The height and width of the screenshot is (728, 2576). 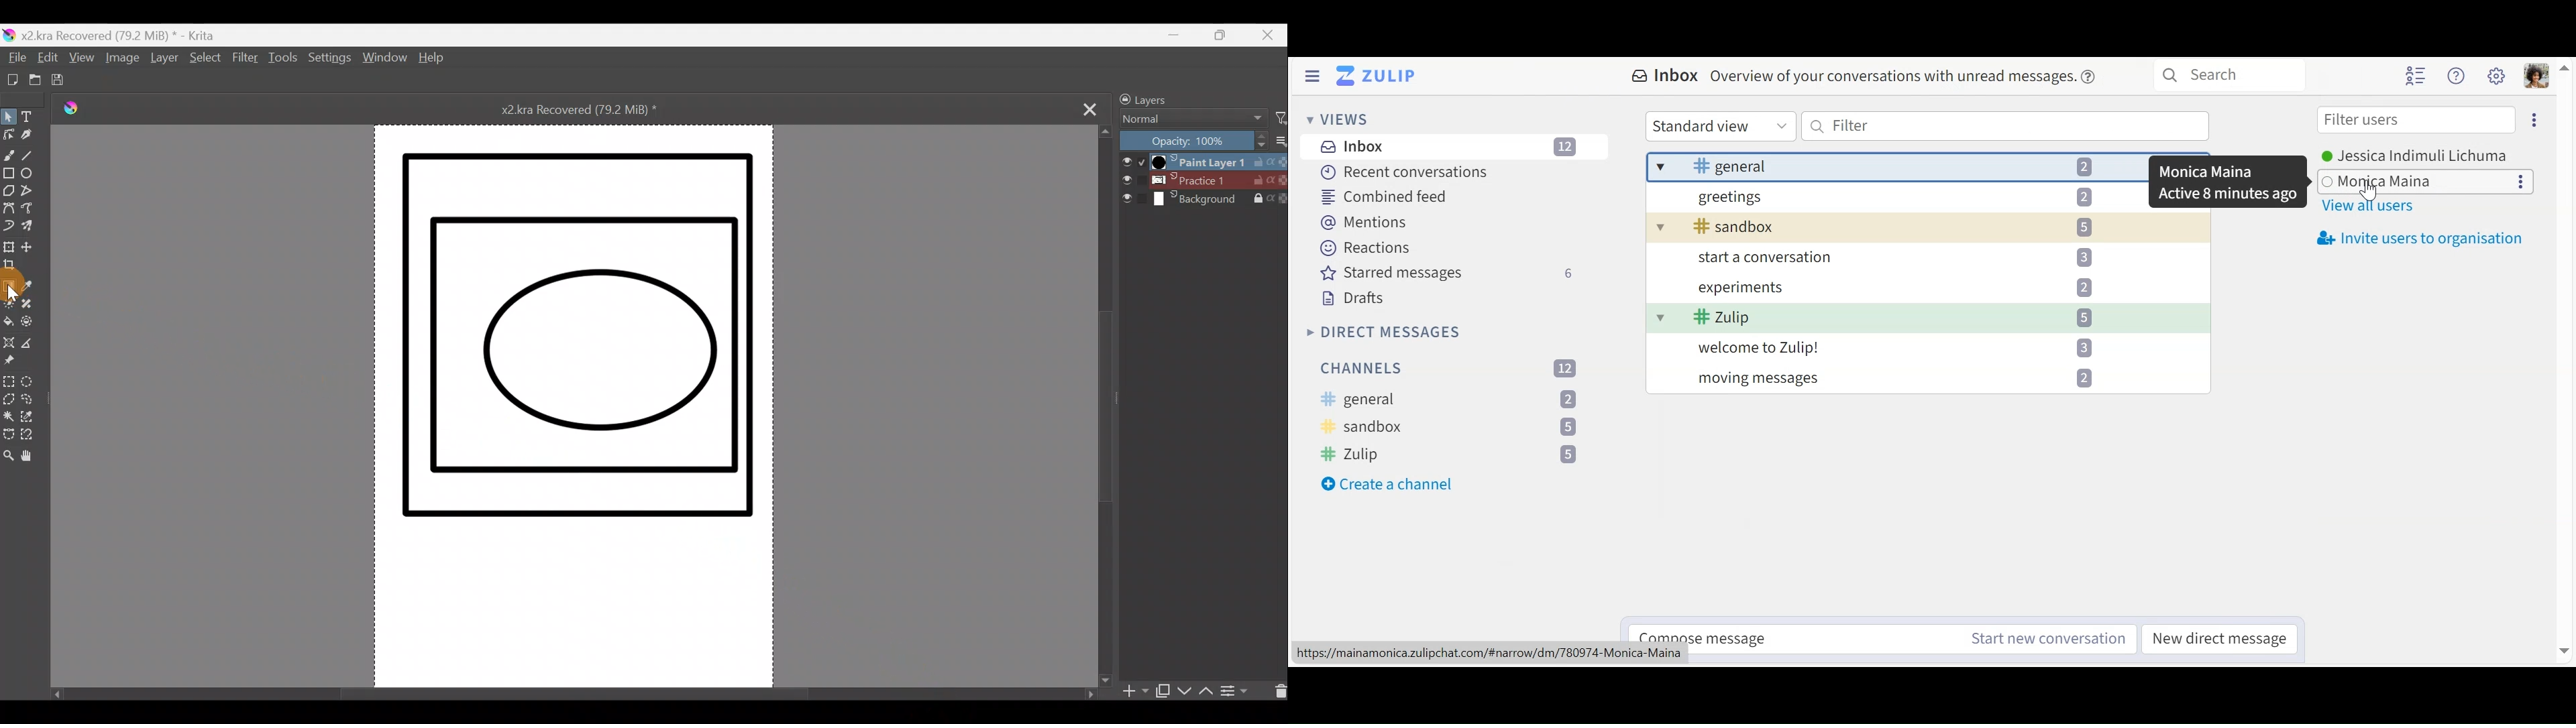 What do you see at coordinates (1203, 200) in the screenshot?
I see `Layer 3` at bounding box center [1203, 200].